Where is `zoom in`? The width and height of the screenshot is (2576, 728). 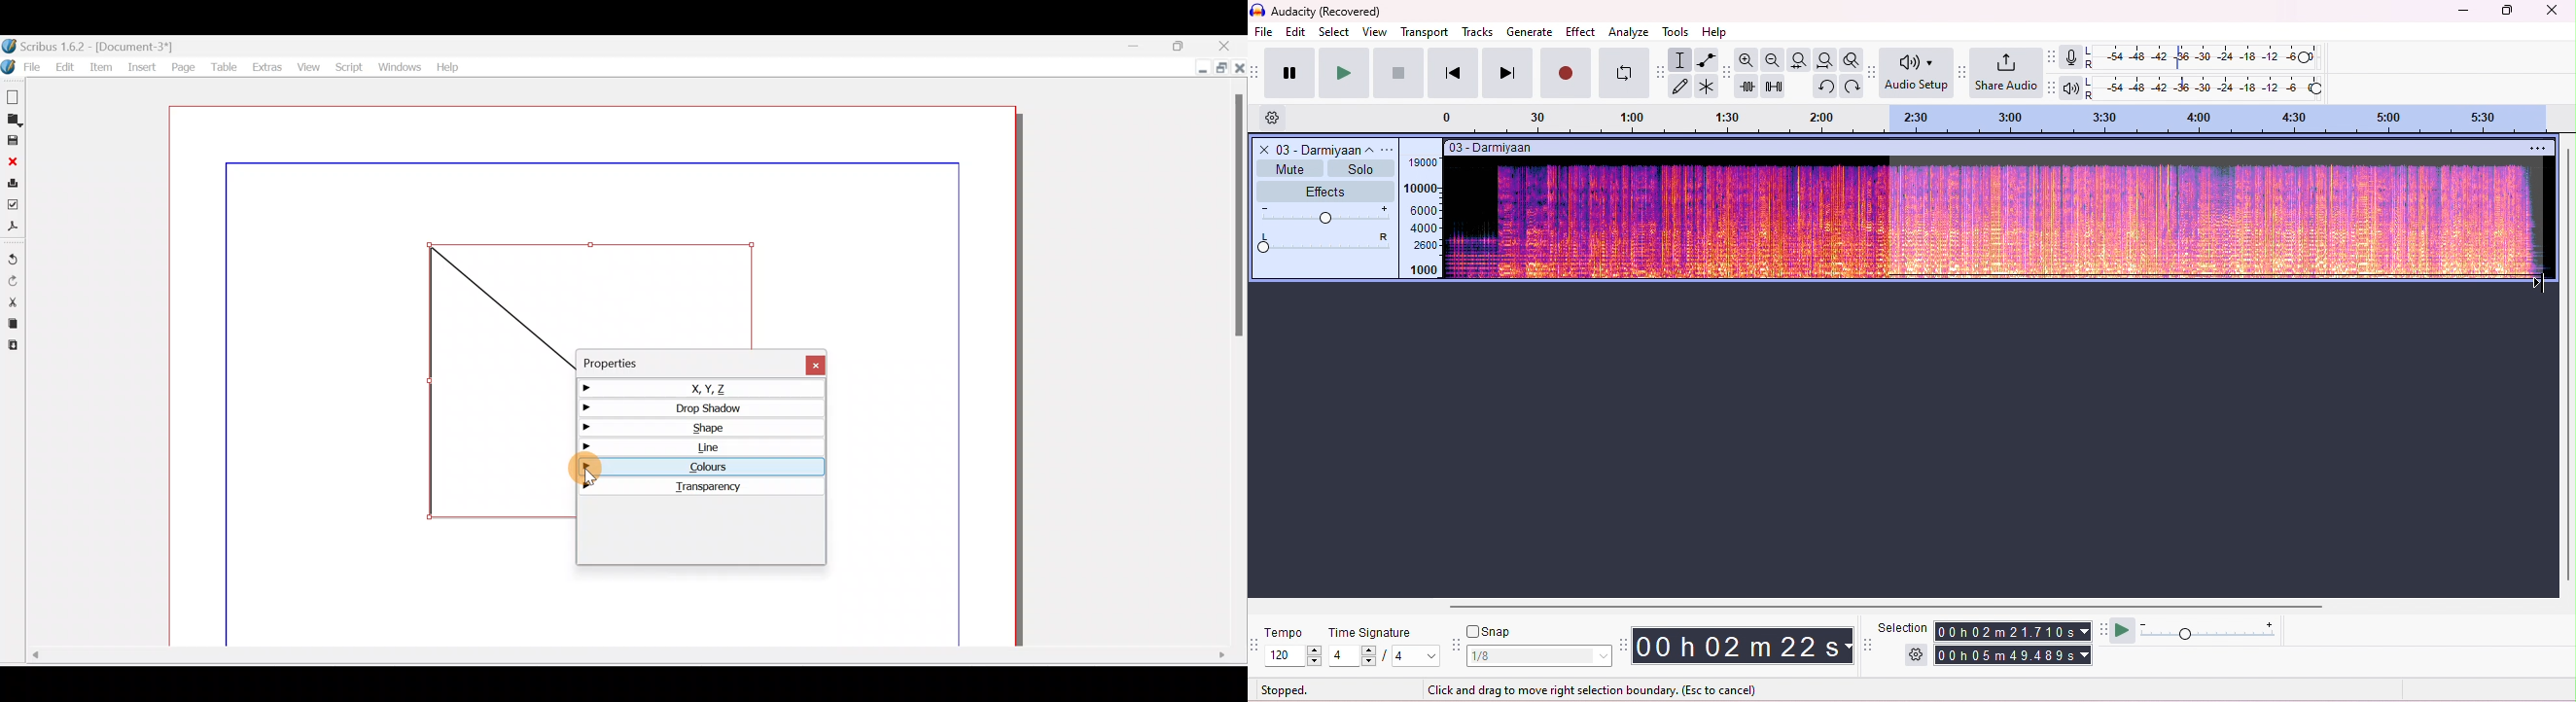 zoom in is located at coordinates (1748, 60).